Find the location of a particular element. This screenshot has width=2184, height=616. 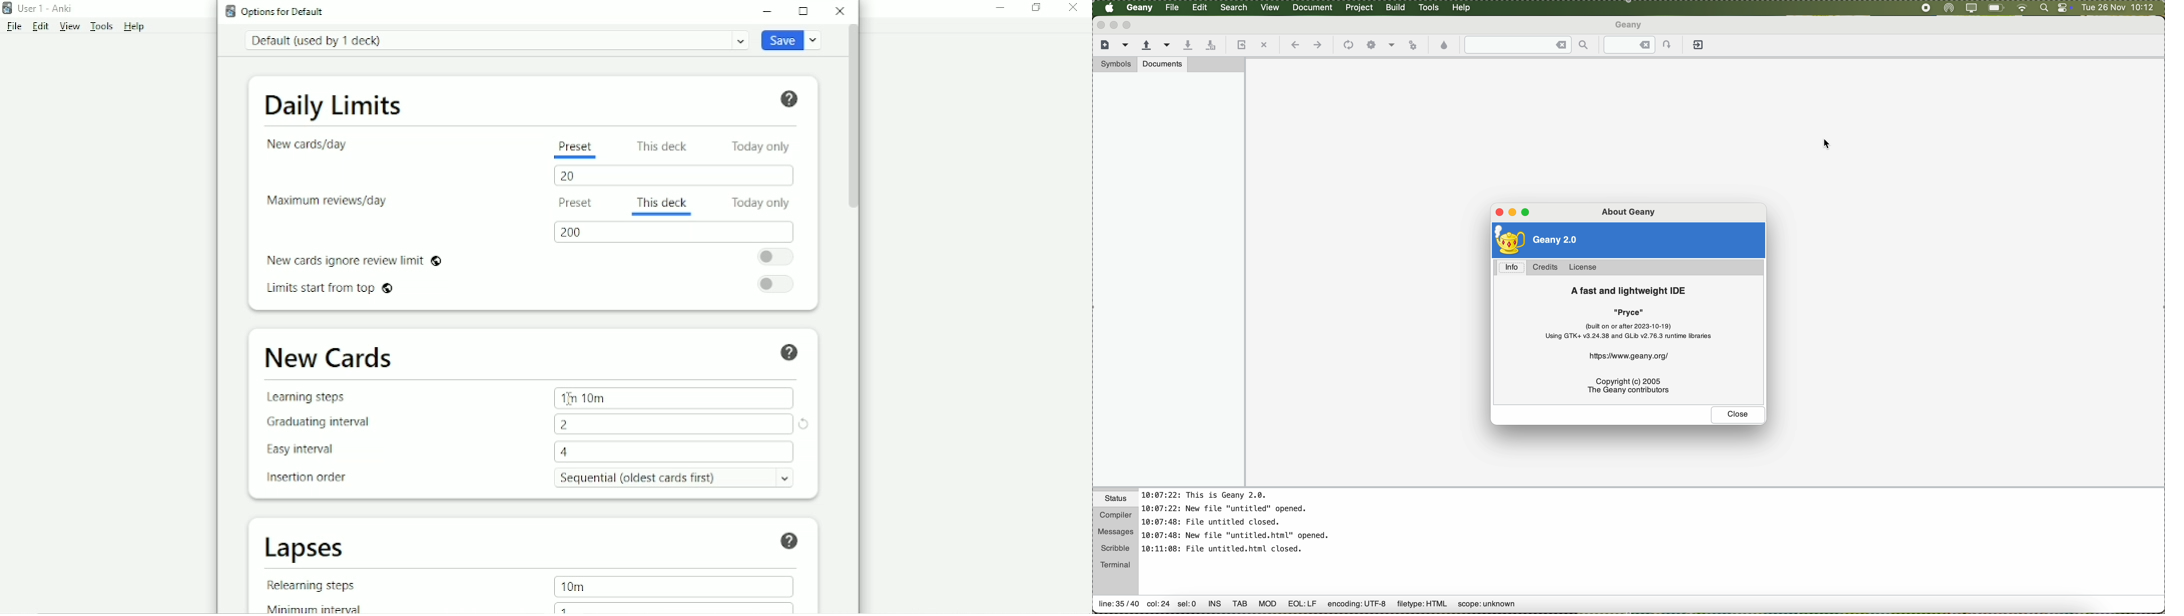

New Cards is located at coordinates (331, 359).